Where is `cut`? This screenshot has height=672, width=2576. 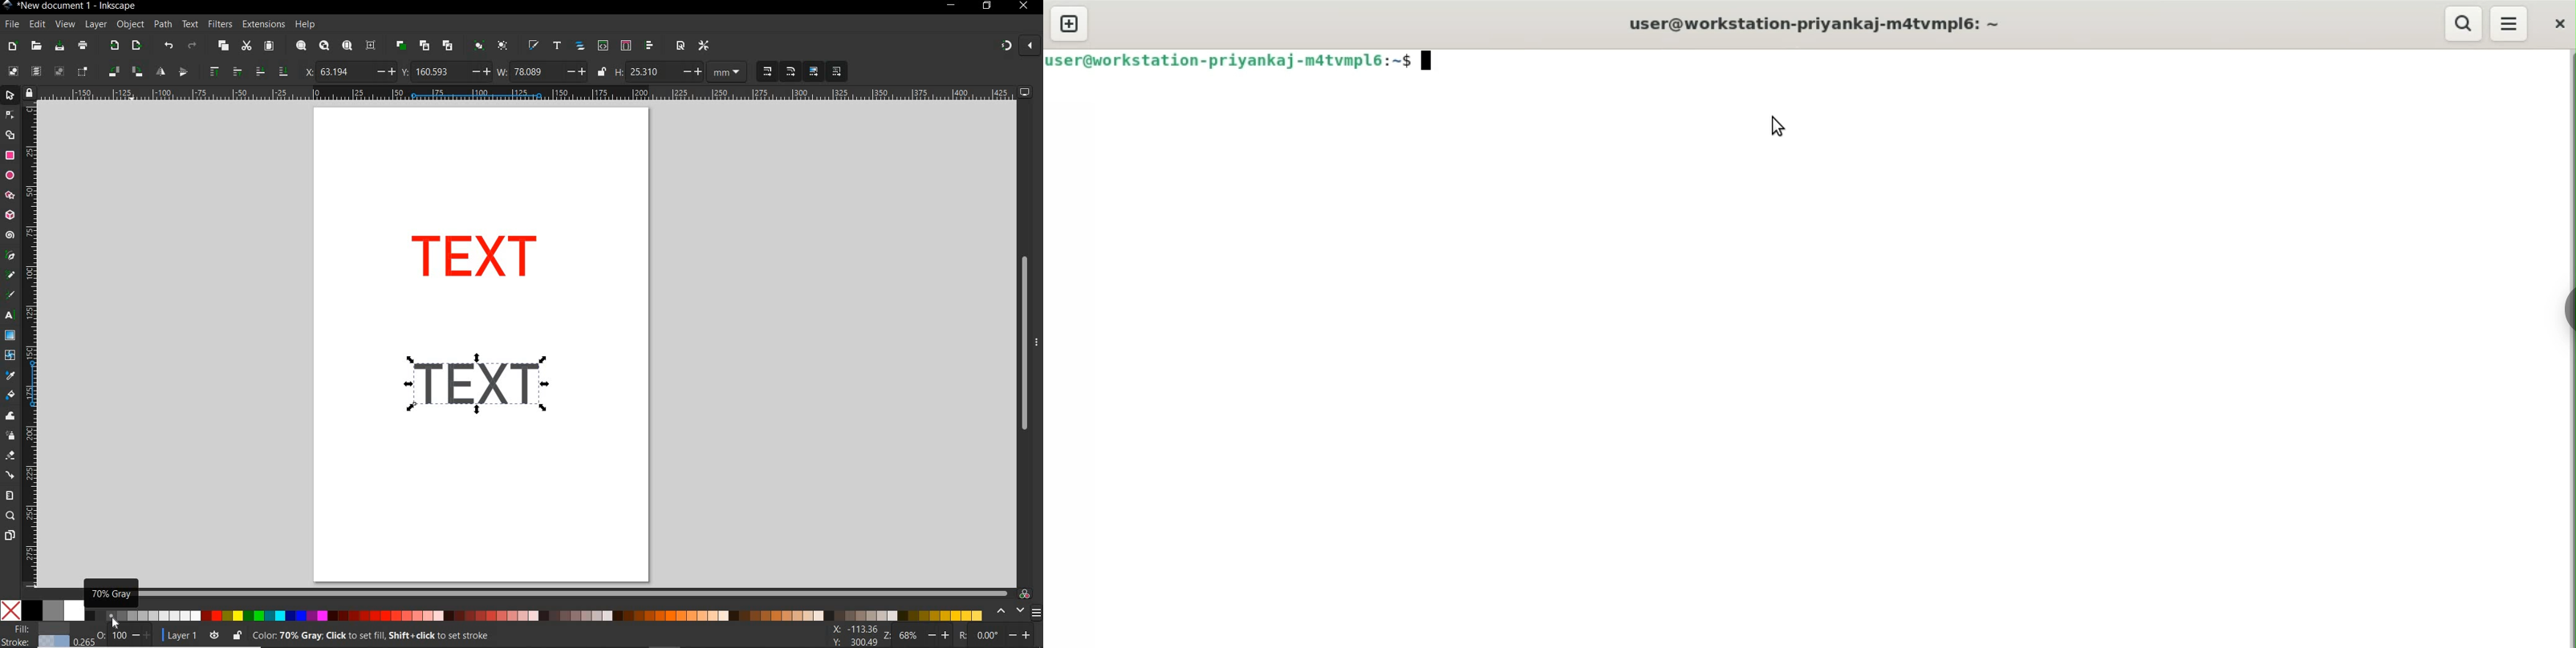
cut is located at coordinates (246, 47).